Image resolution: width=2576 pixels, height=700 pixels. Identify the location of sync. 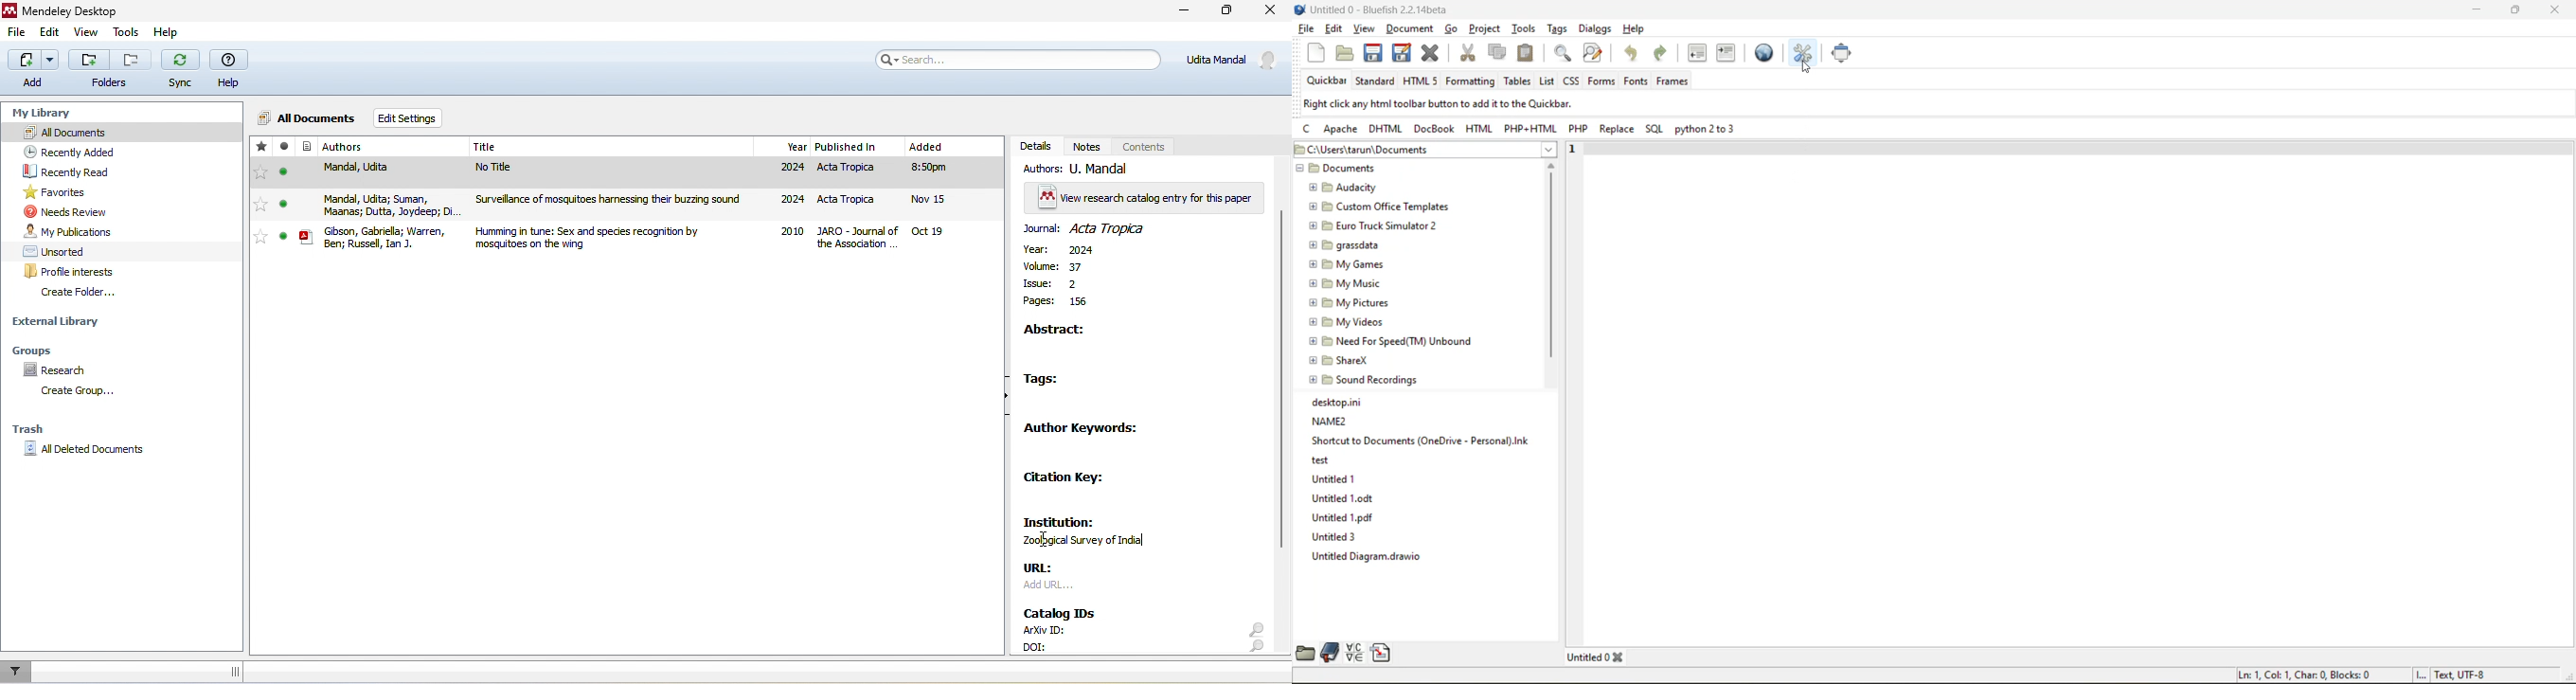
(181, 70).